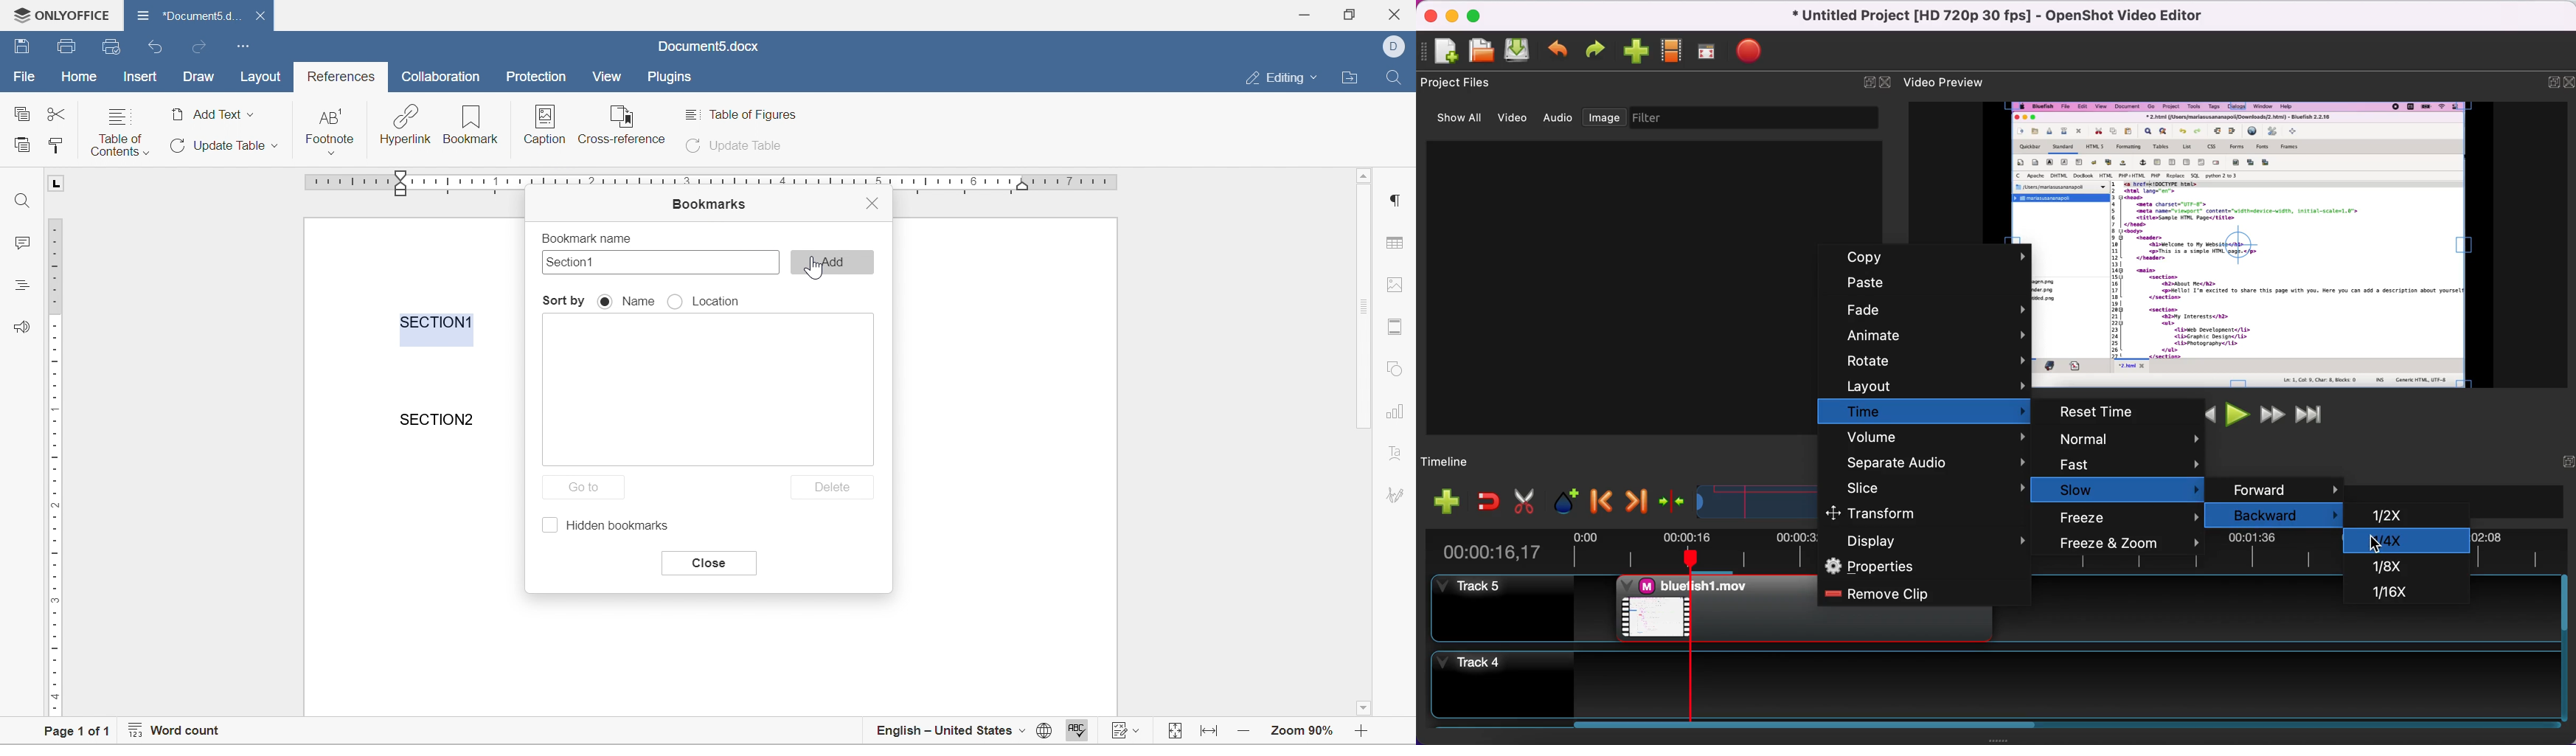 The width and height of the screenshot is (2576, 756). Describe the element at coordinates (2126, 465) in the screenshot. I see `fast` at that location.